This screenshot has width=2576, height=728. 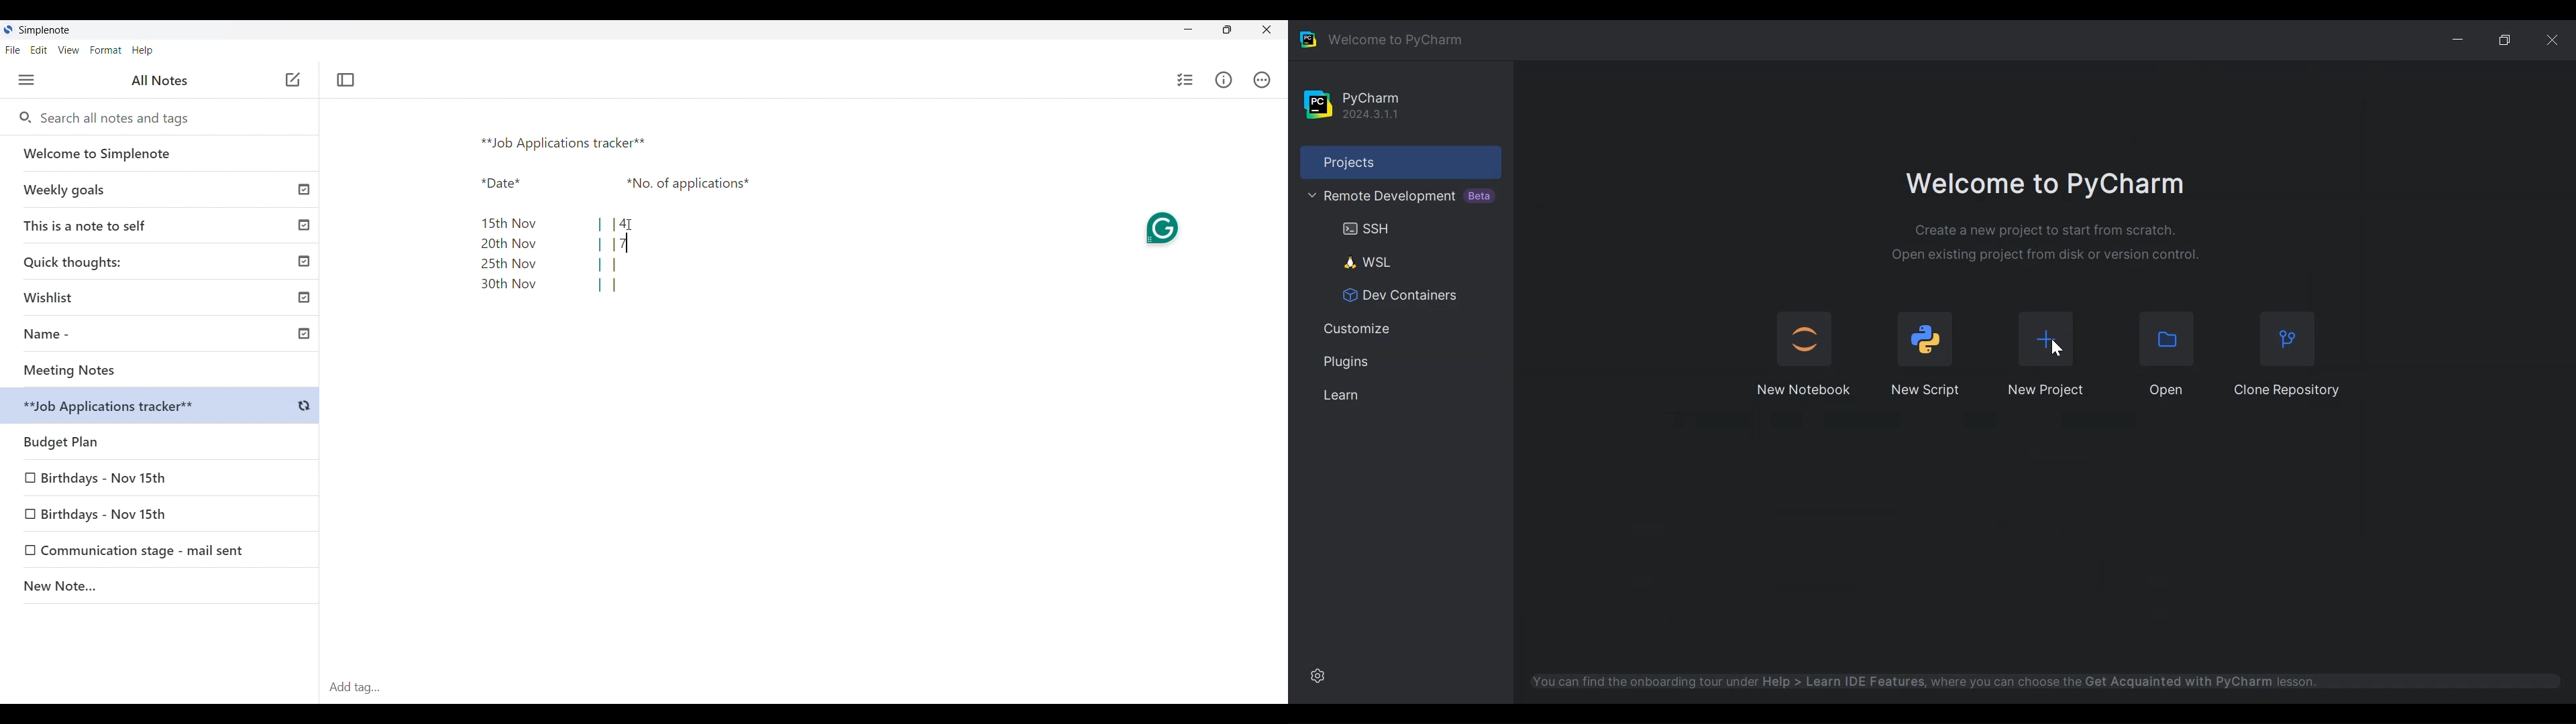 I want to click on Open, so click(x=2169, y=339).